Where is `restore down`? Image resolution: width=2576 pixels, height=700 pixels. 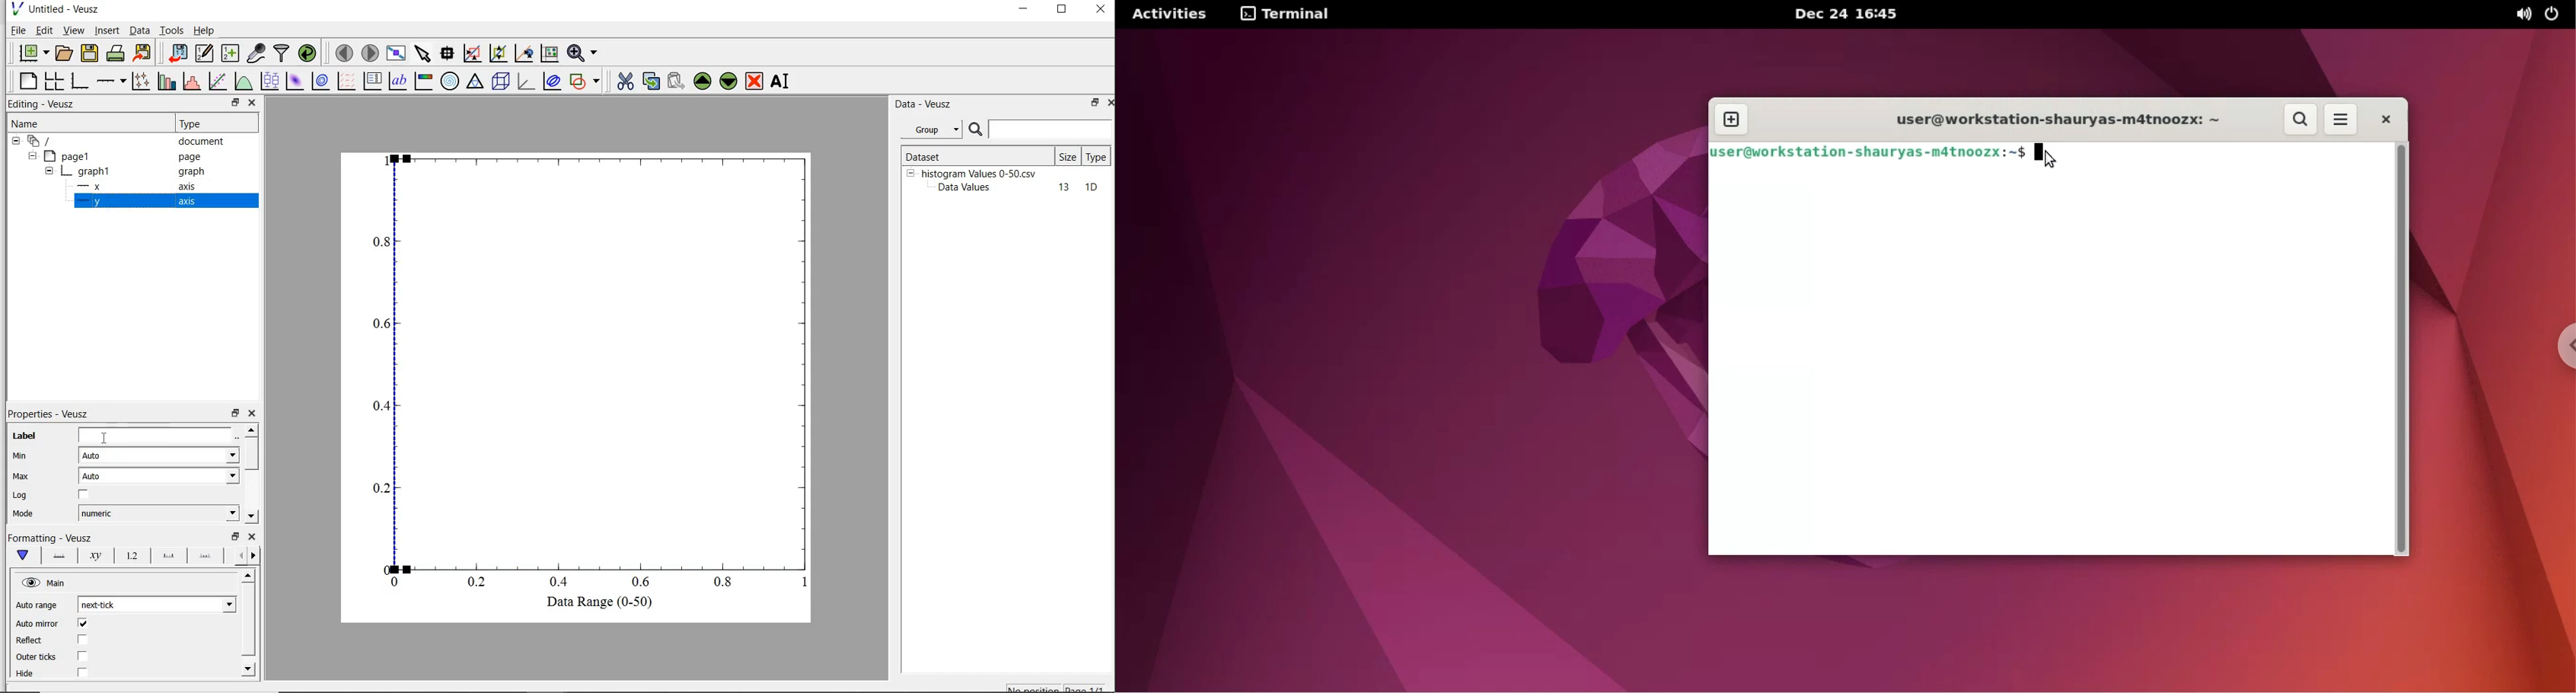 restore down is located at coordinates (236, 414).